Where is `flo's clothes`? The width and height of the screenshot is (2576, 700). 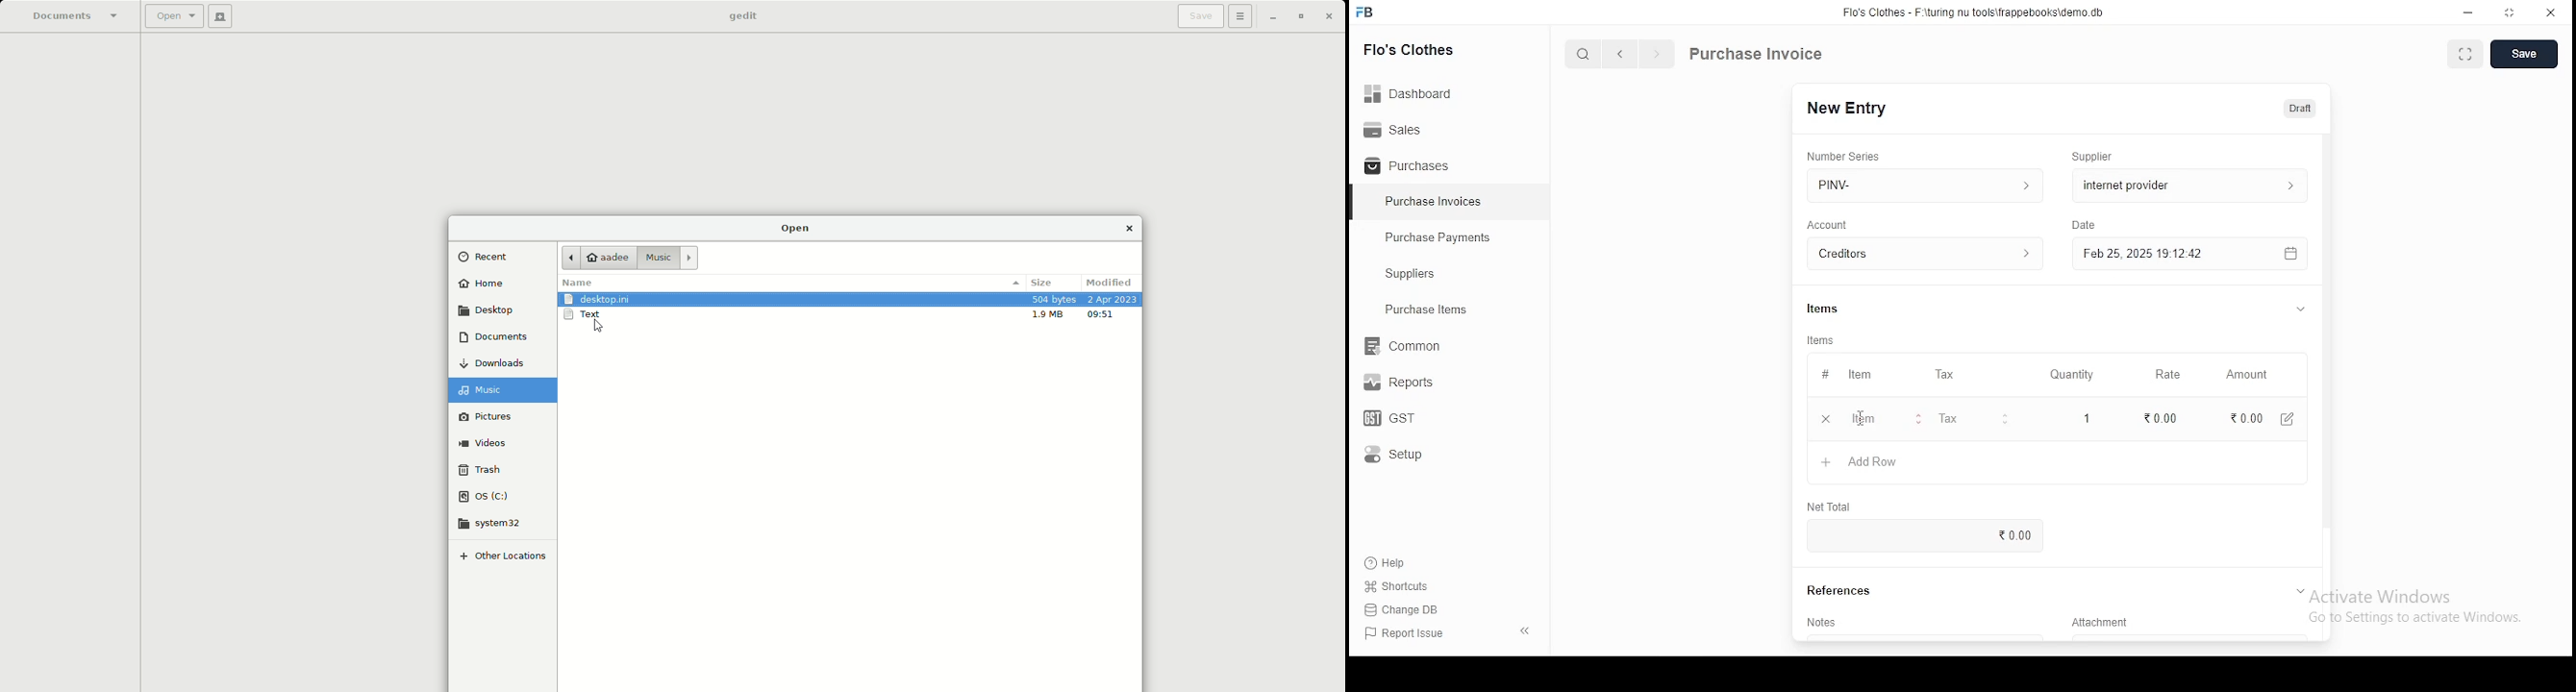
flo's clothes is located at coordinates (1412, 49).